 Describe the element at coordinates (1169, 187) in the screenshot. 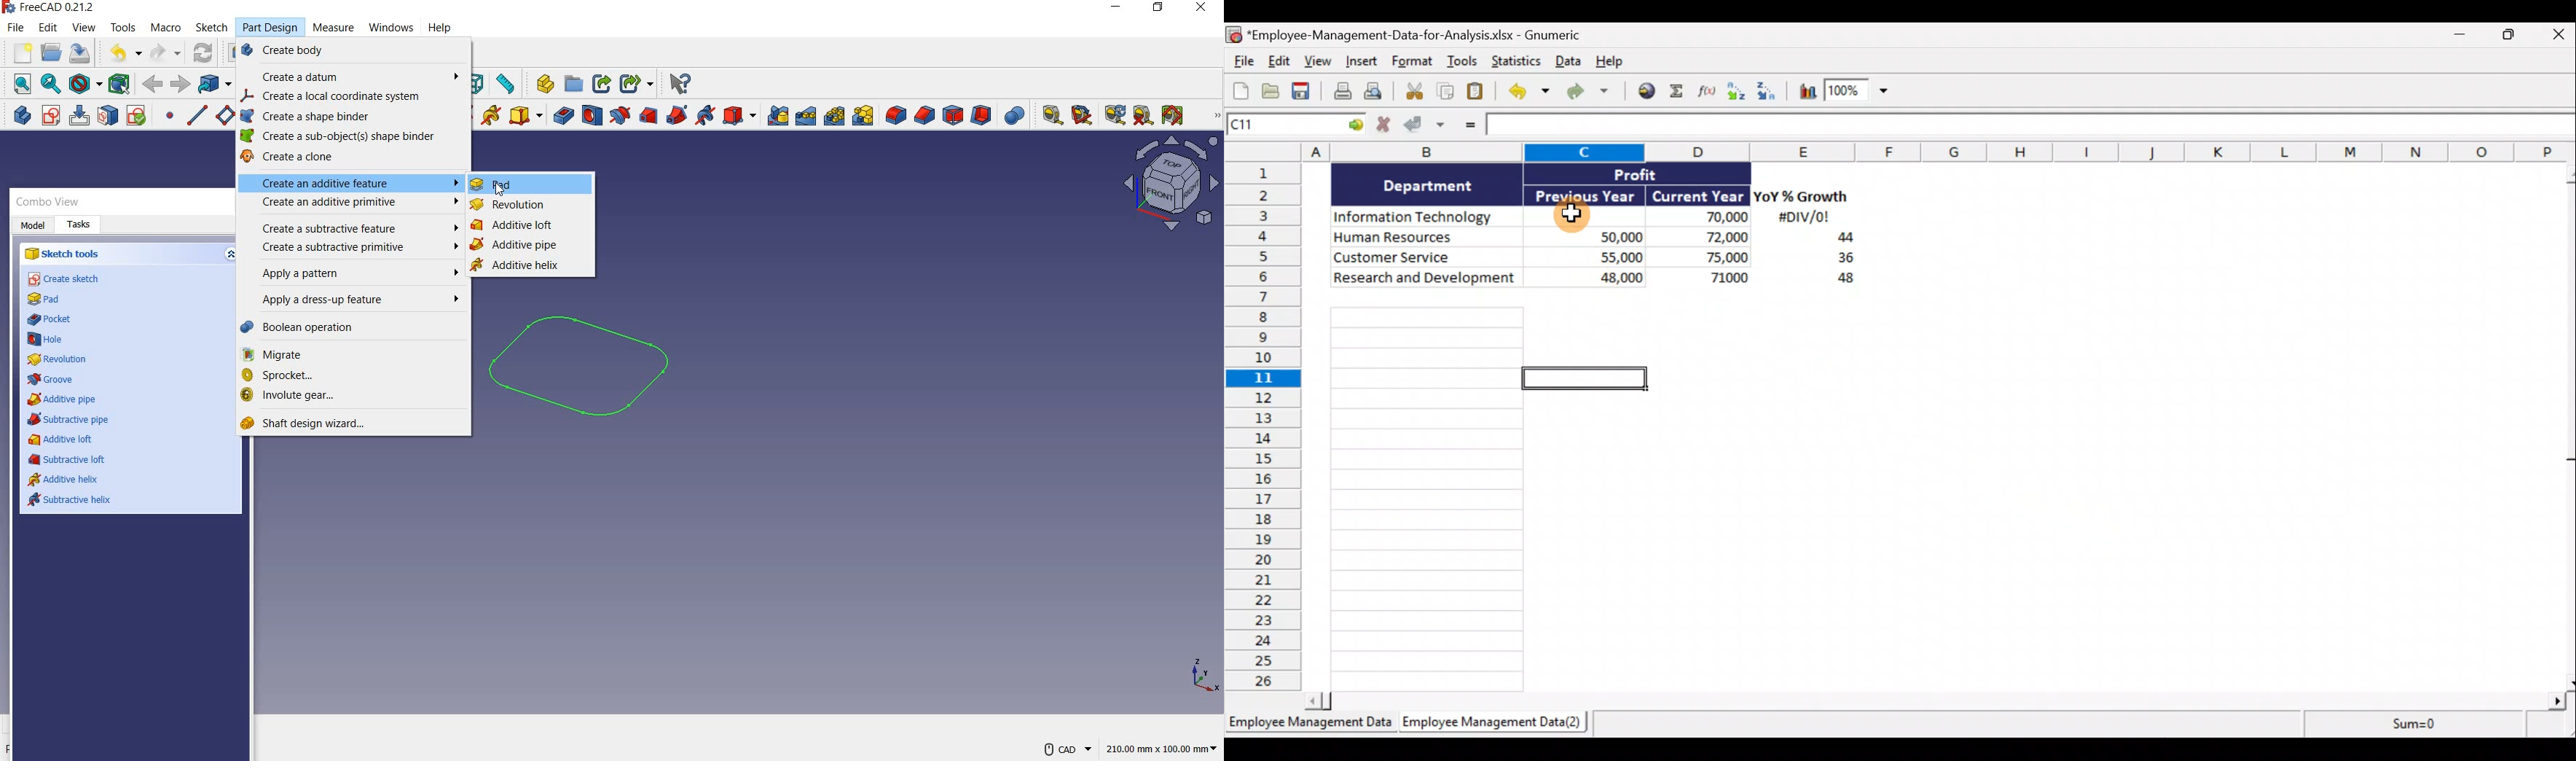

I see `view` at that location.